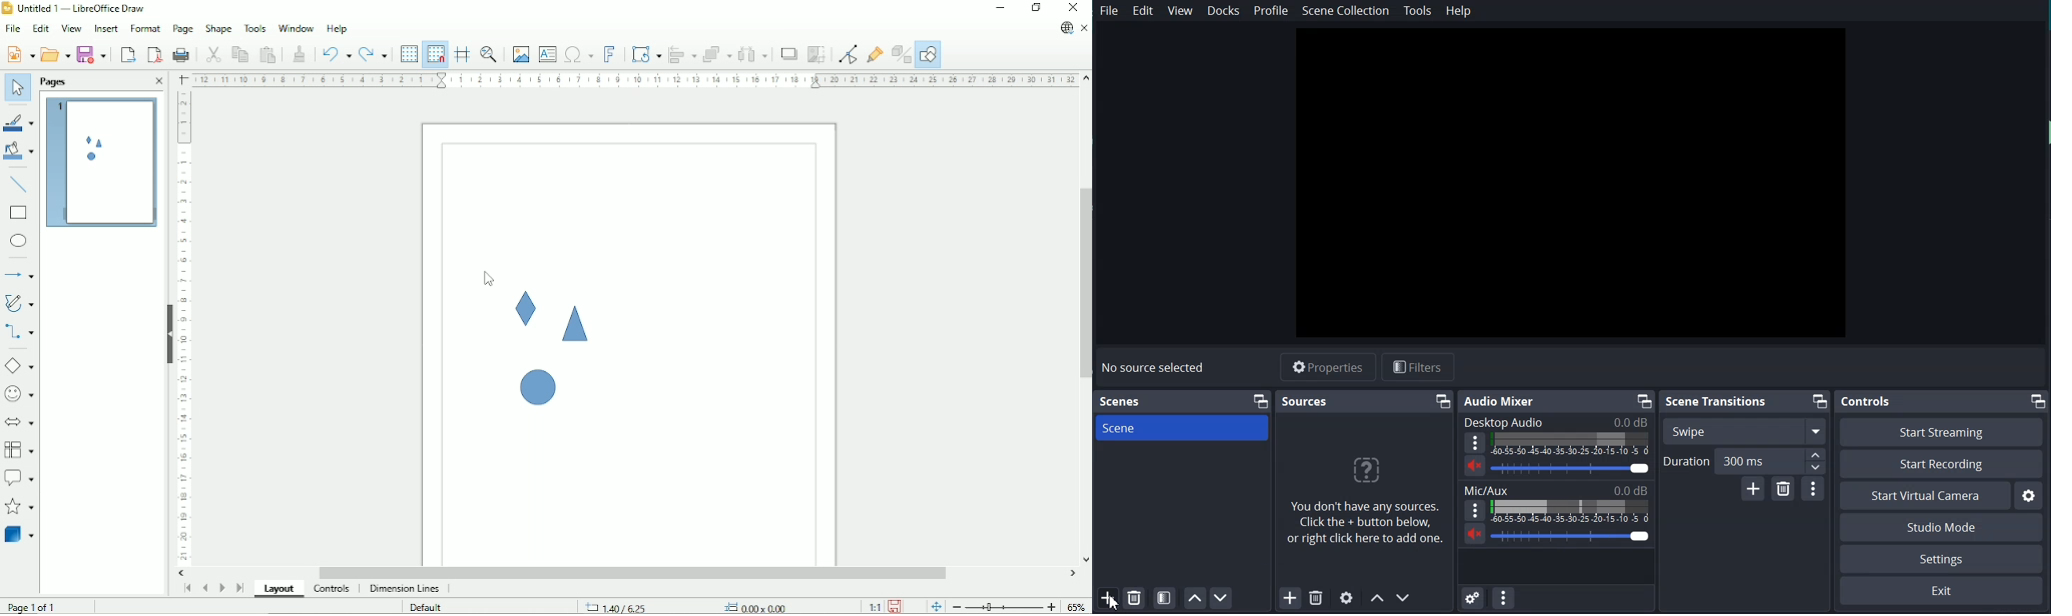 The image size is (2072, 616). What do you see at coordinates (1744, 430) in the screenshot?
I see `Swipe` at bounding box center [1744, 430].